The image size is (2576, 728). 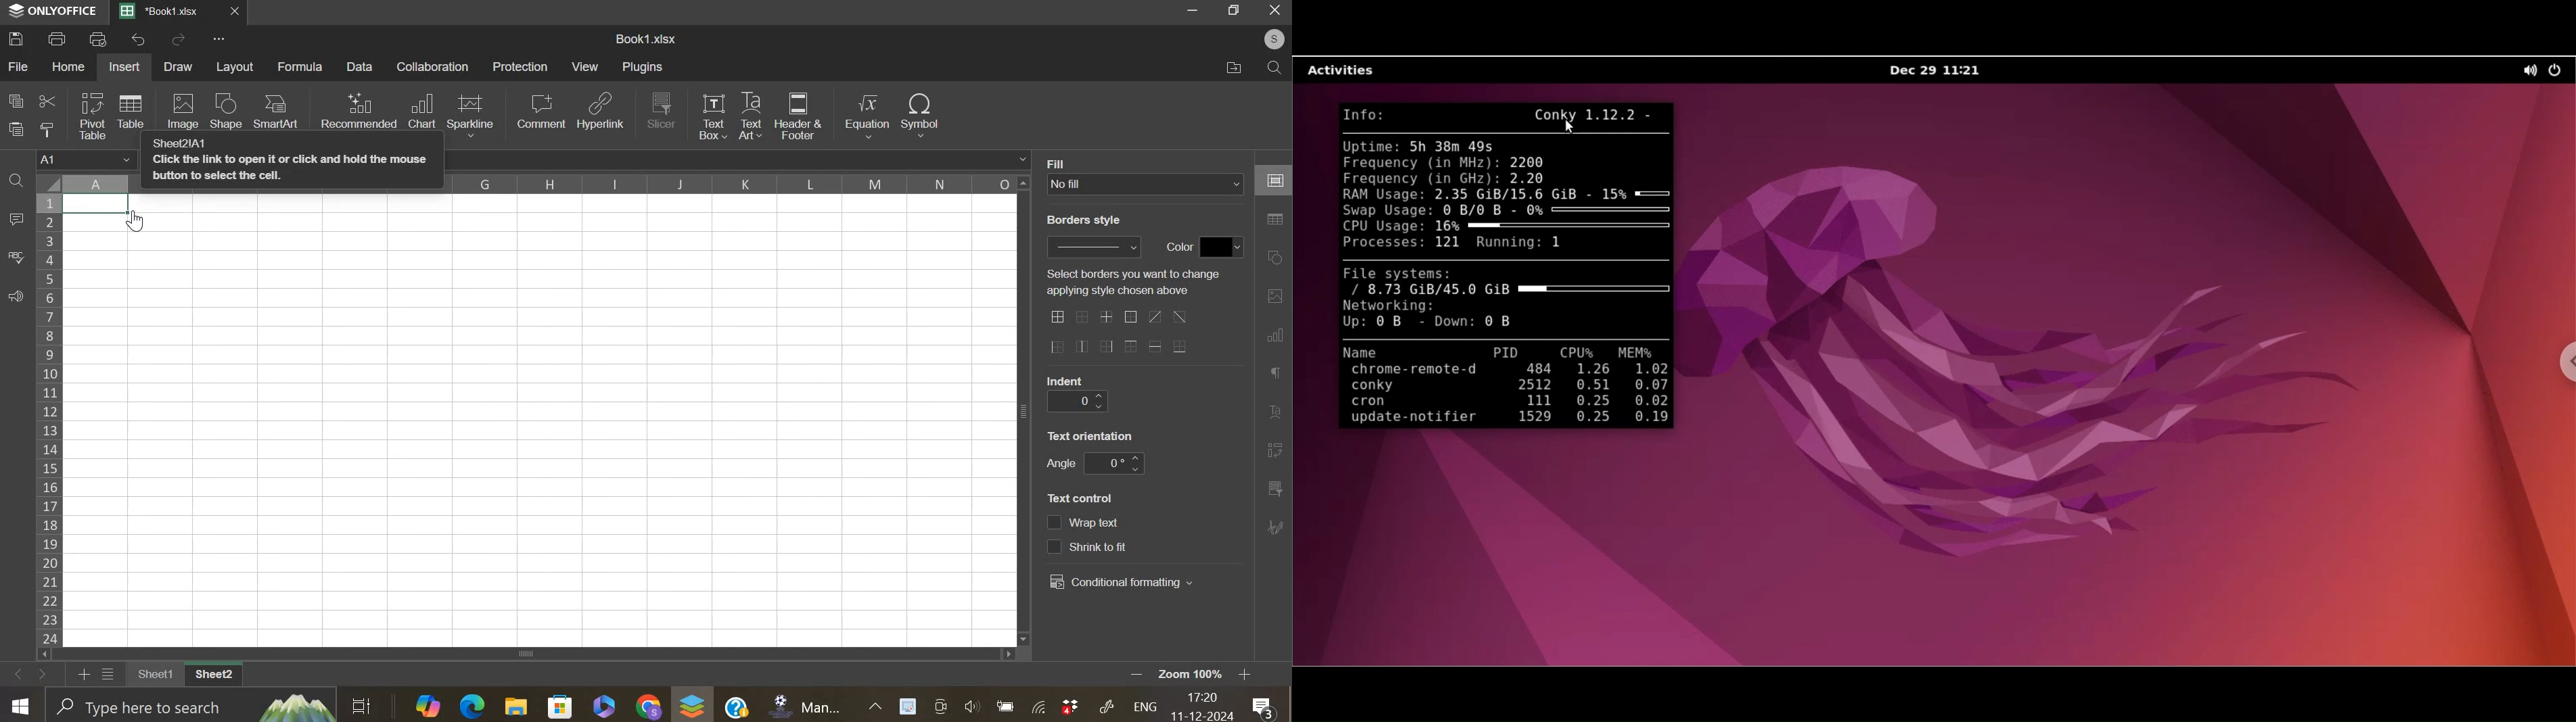 What do you see at coordinates (1647, 418) in the screenshot?
I see `0.19` at bounding box center [1647, 418].